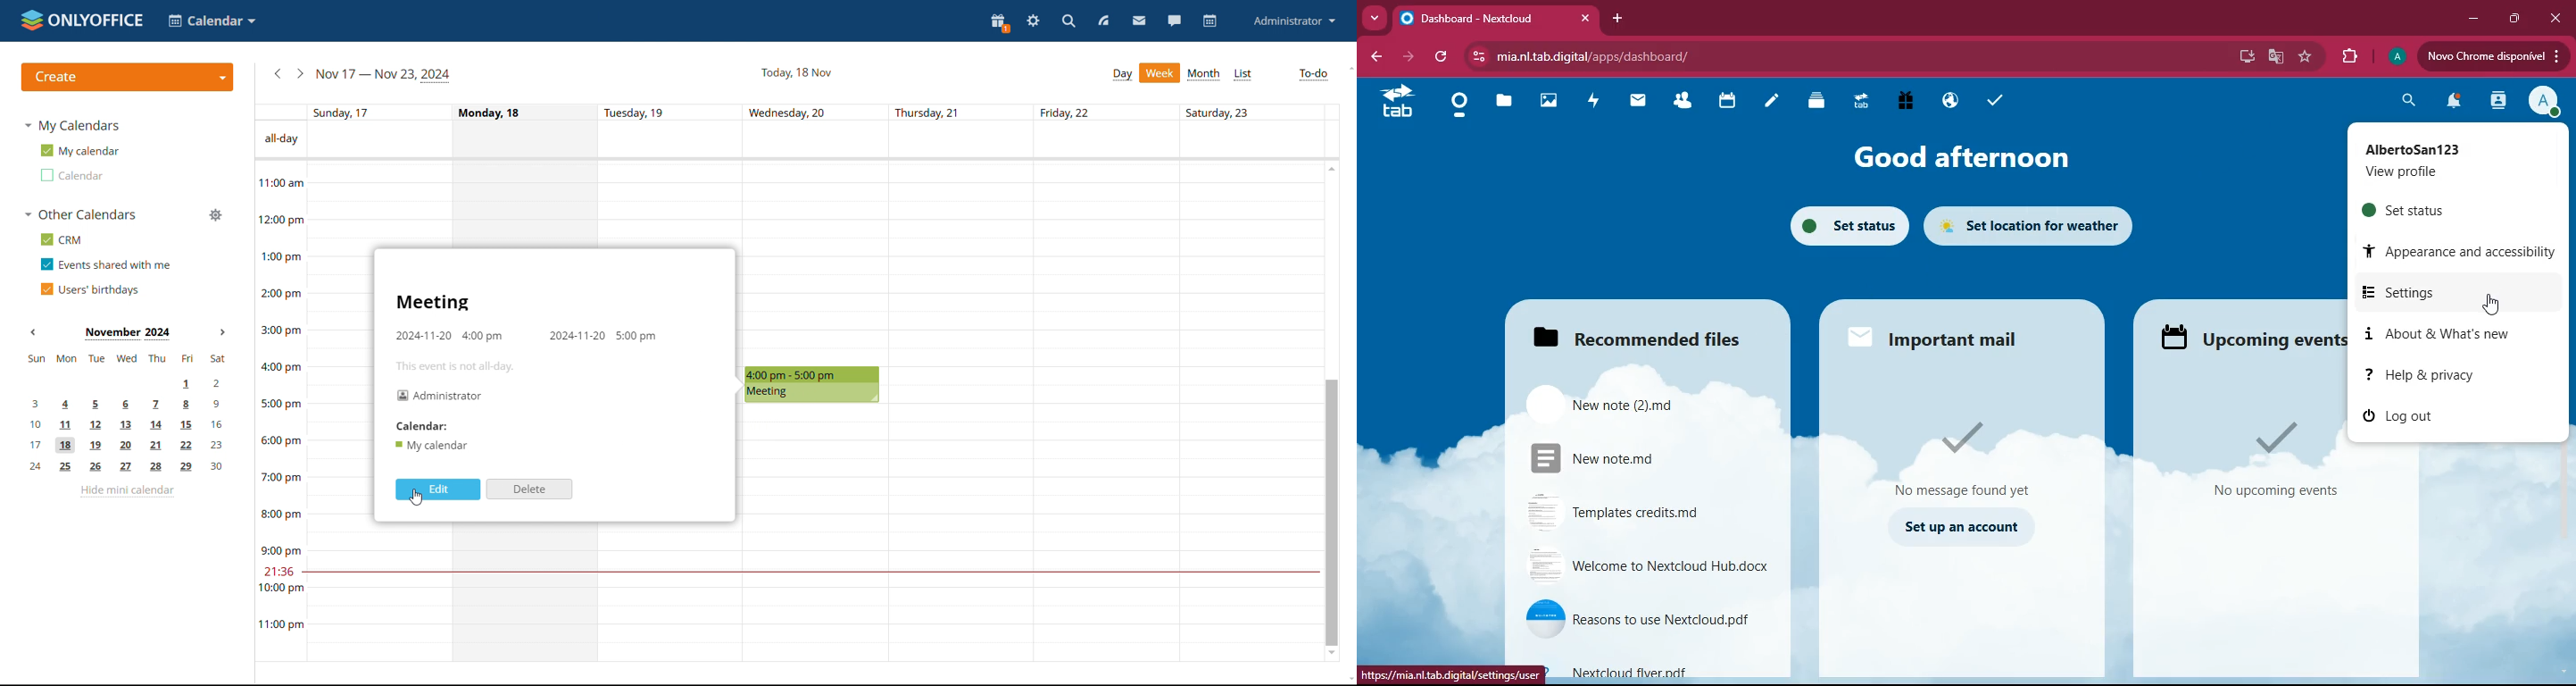  Describe the element at coordinates (339, 412) in the screenshot. I see `Sunday` at that location.